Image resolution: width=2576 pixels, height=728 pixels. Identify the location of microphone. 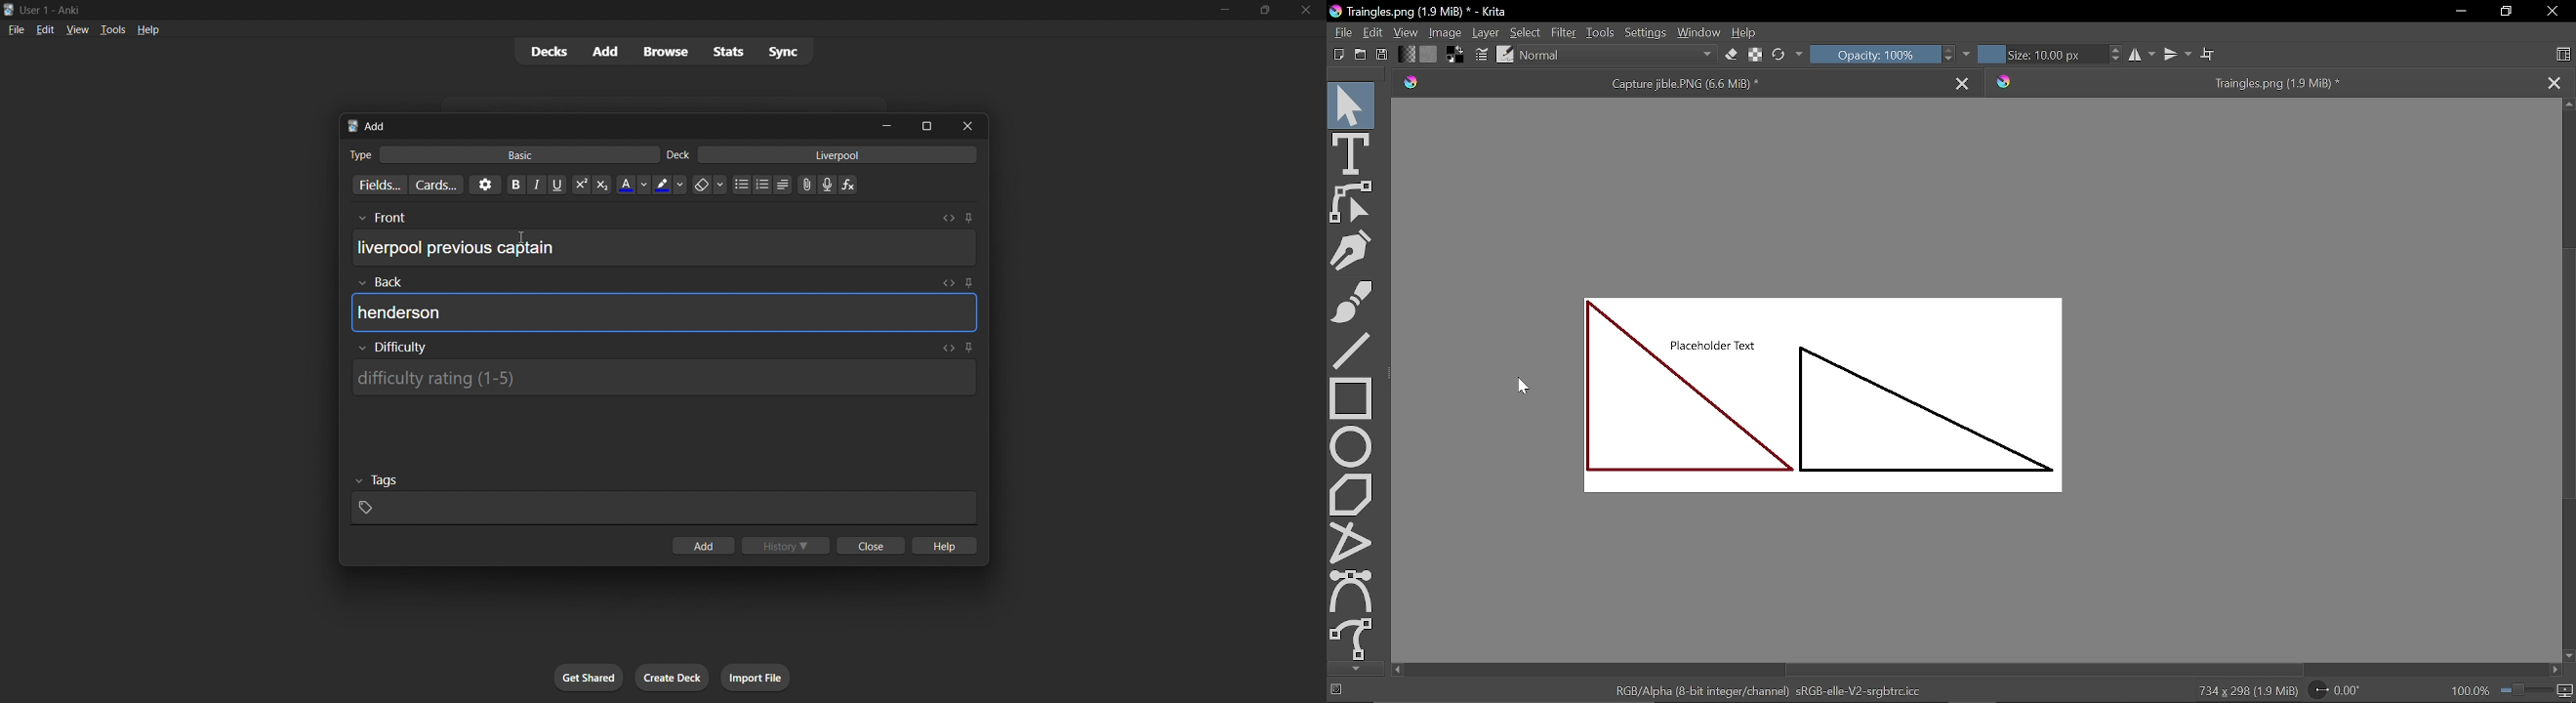
(828, 185).